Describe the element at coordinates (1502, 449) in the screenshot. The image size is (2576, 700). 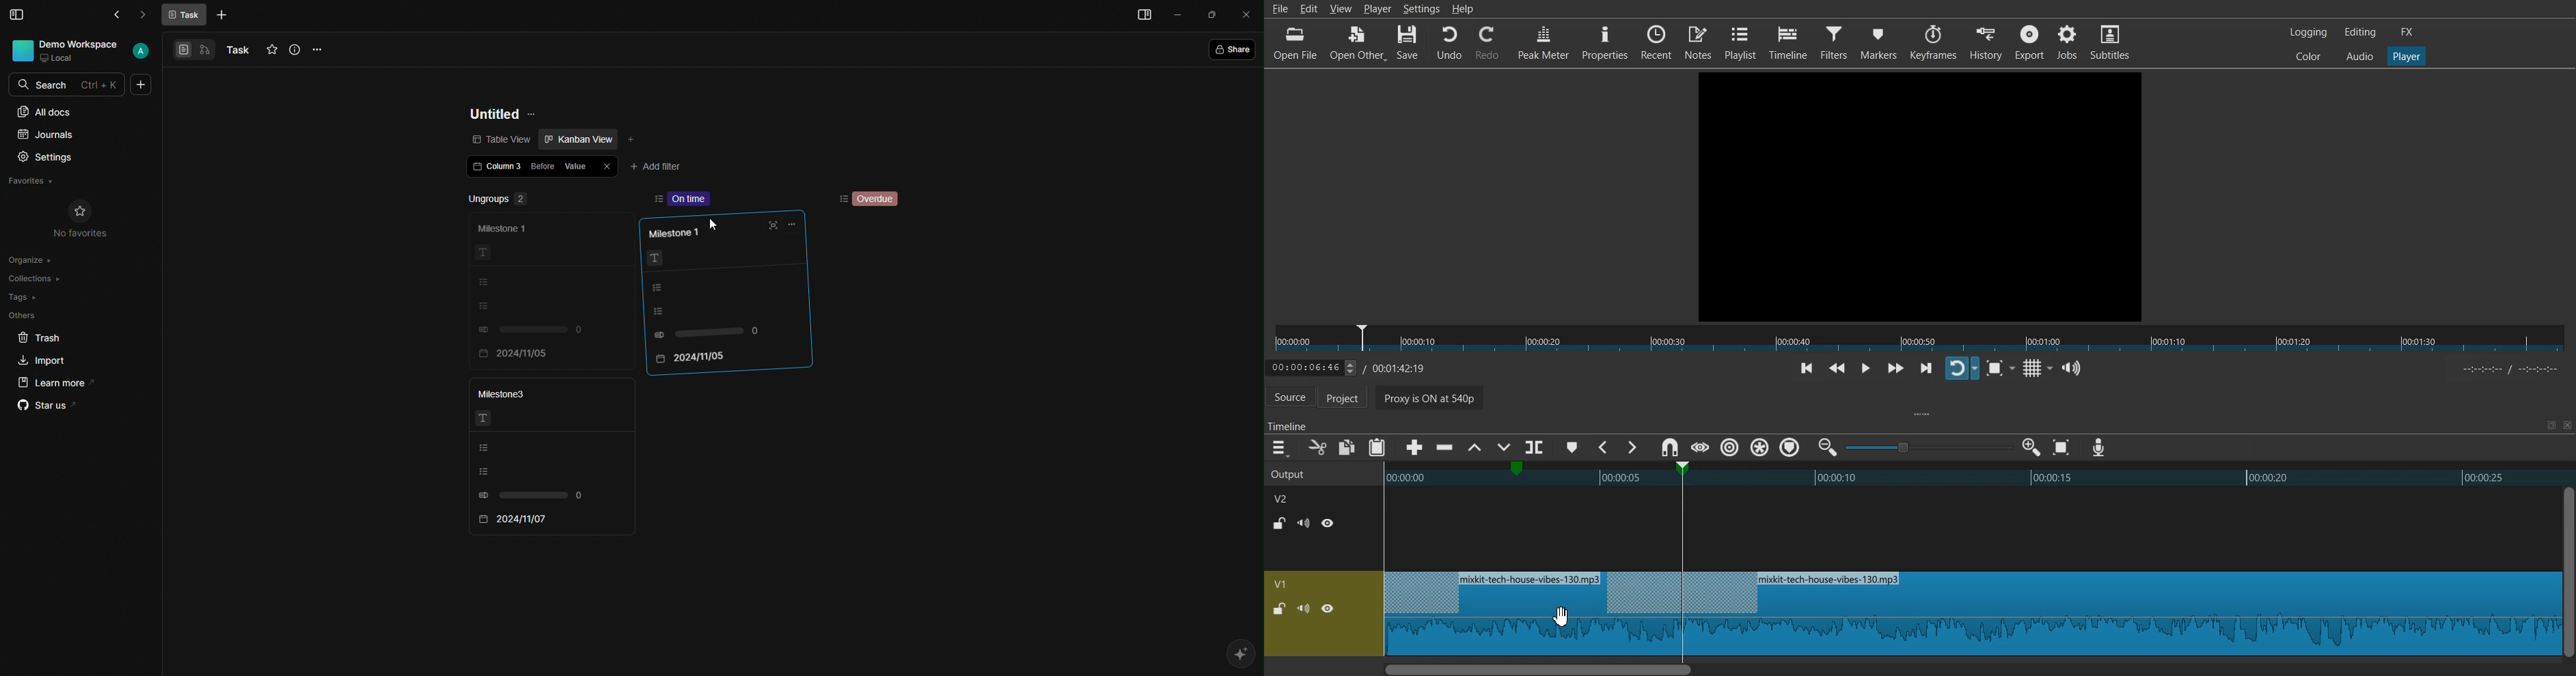
I see `Overwrite` at that location.